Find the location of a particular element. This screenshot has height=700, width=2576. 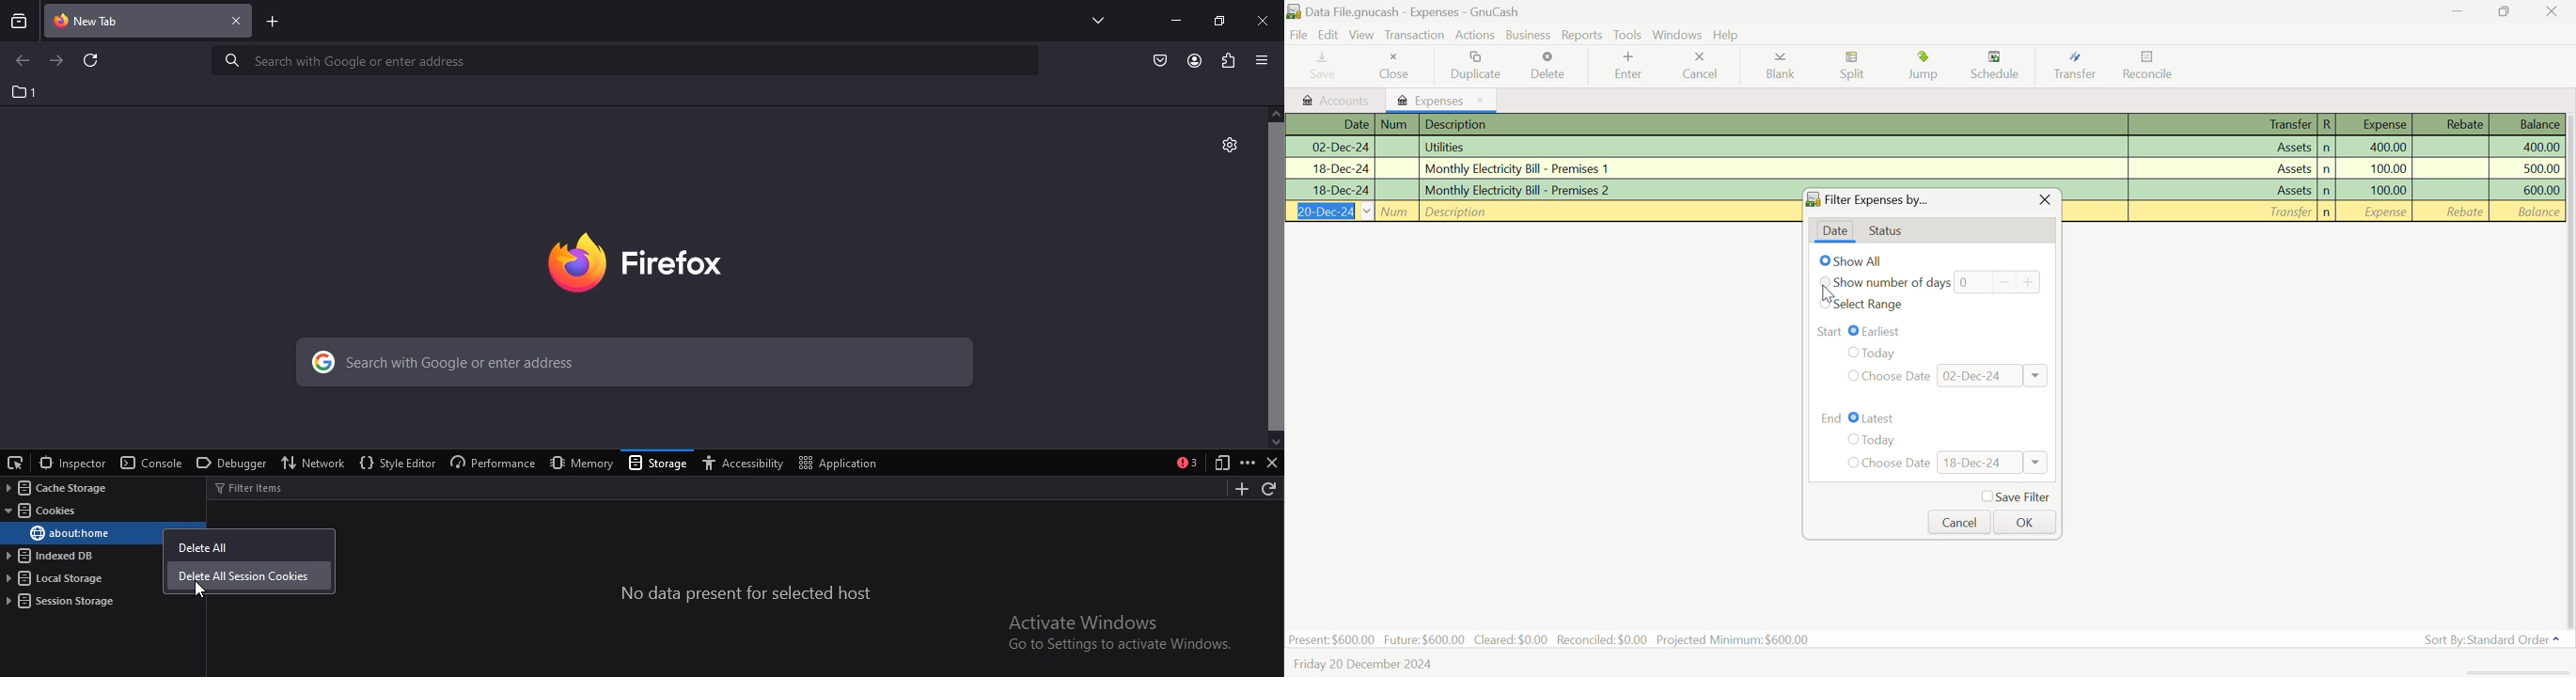

image is located at coordinates (664, 259).